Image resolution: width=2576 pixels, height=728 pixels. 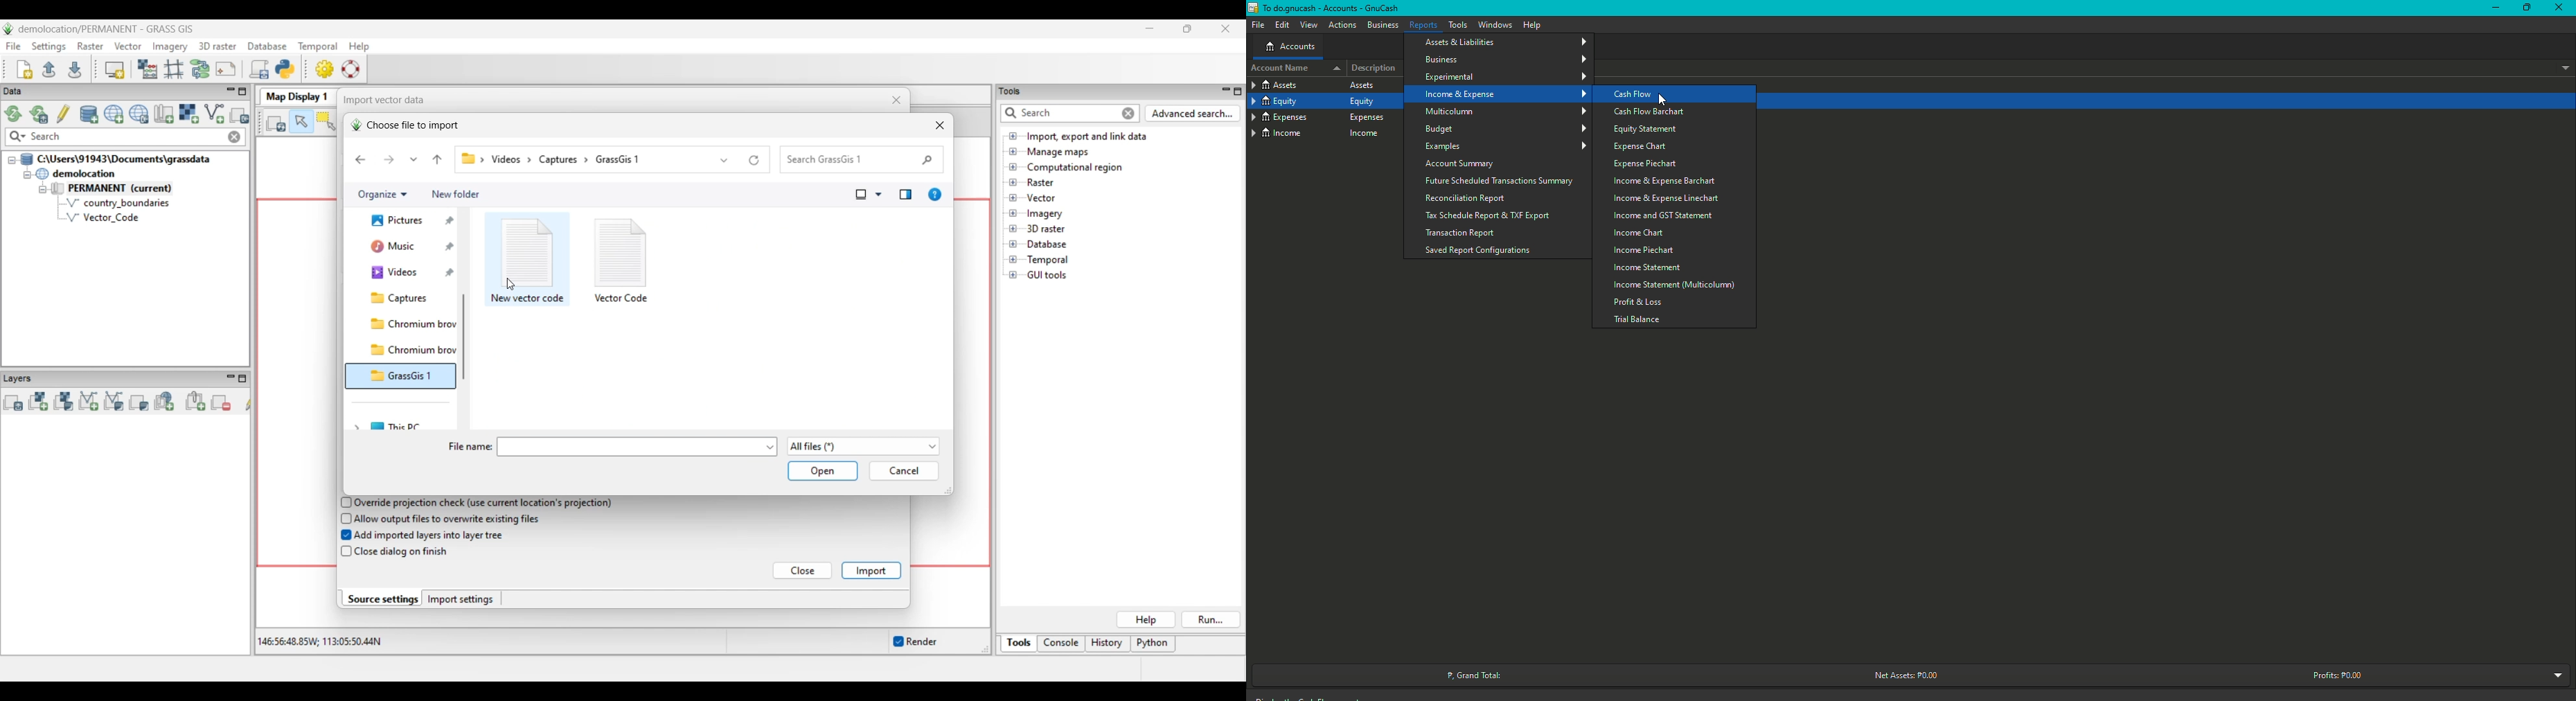 I want to click on Future Scheduled Transactions Summary, so click(x=1504, y=181).